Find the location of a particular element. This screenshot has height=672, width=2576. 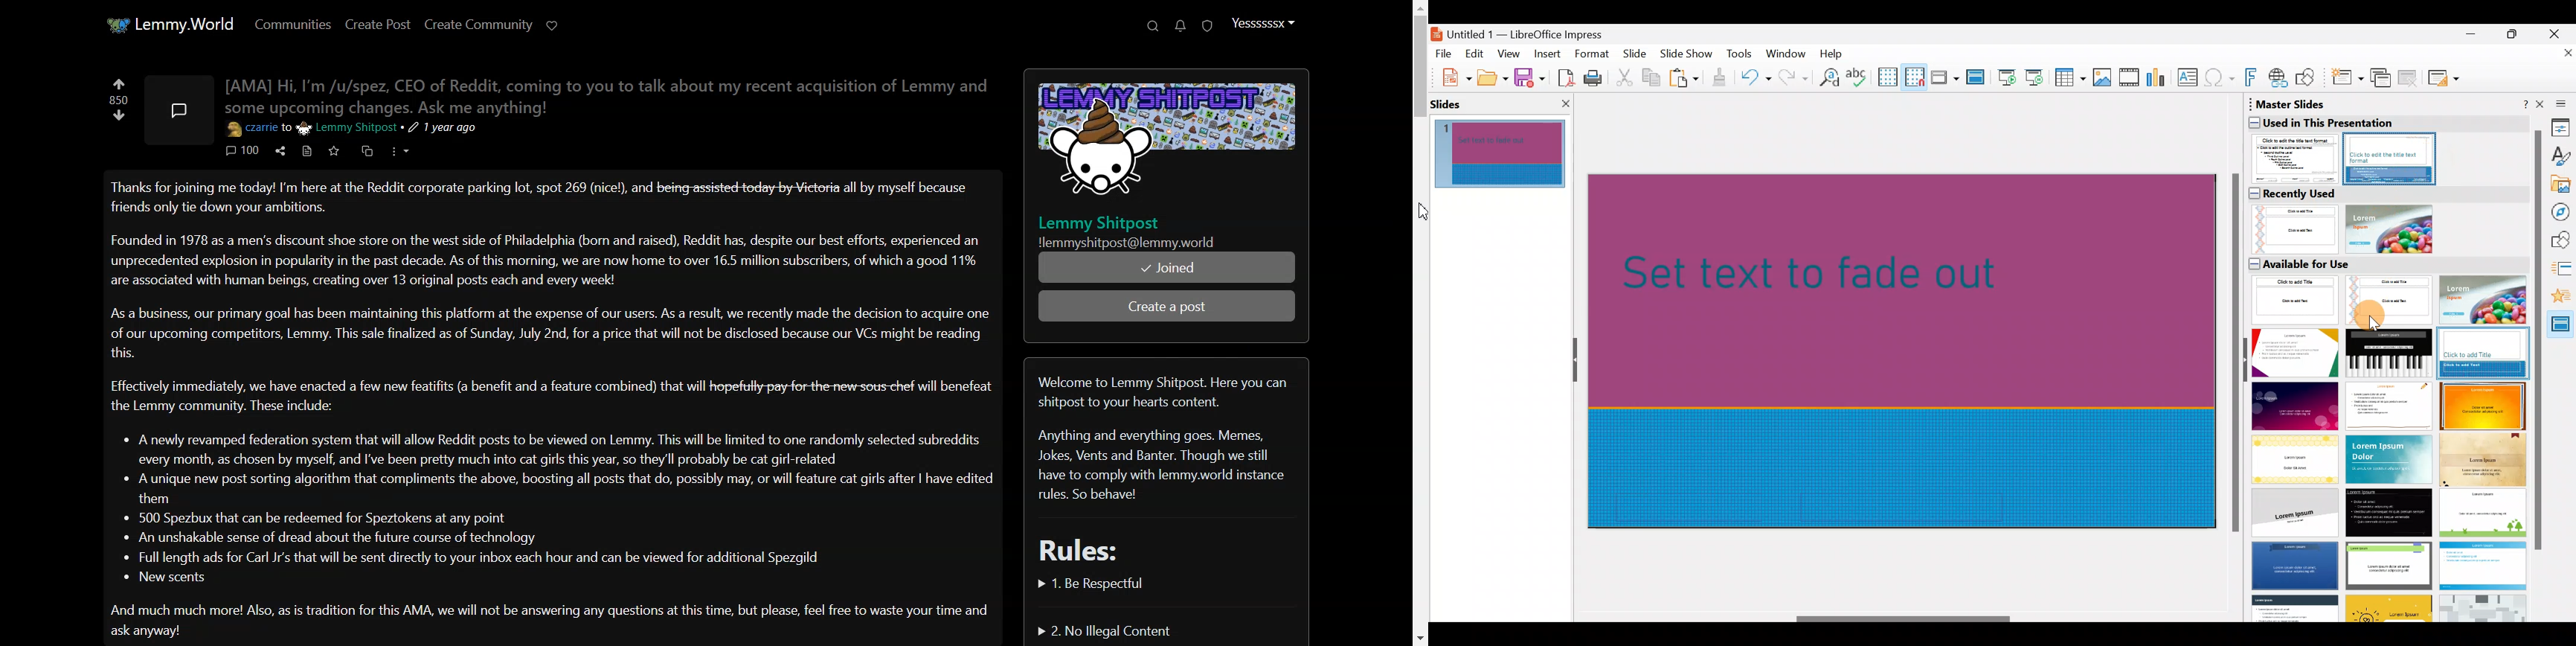

Start from current slide is located at coordinates (2037, 77).